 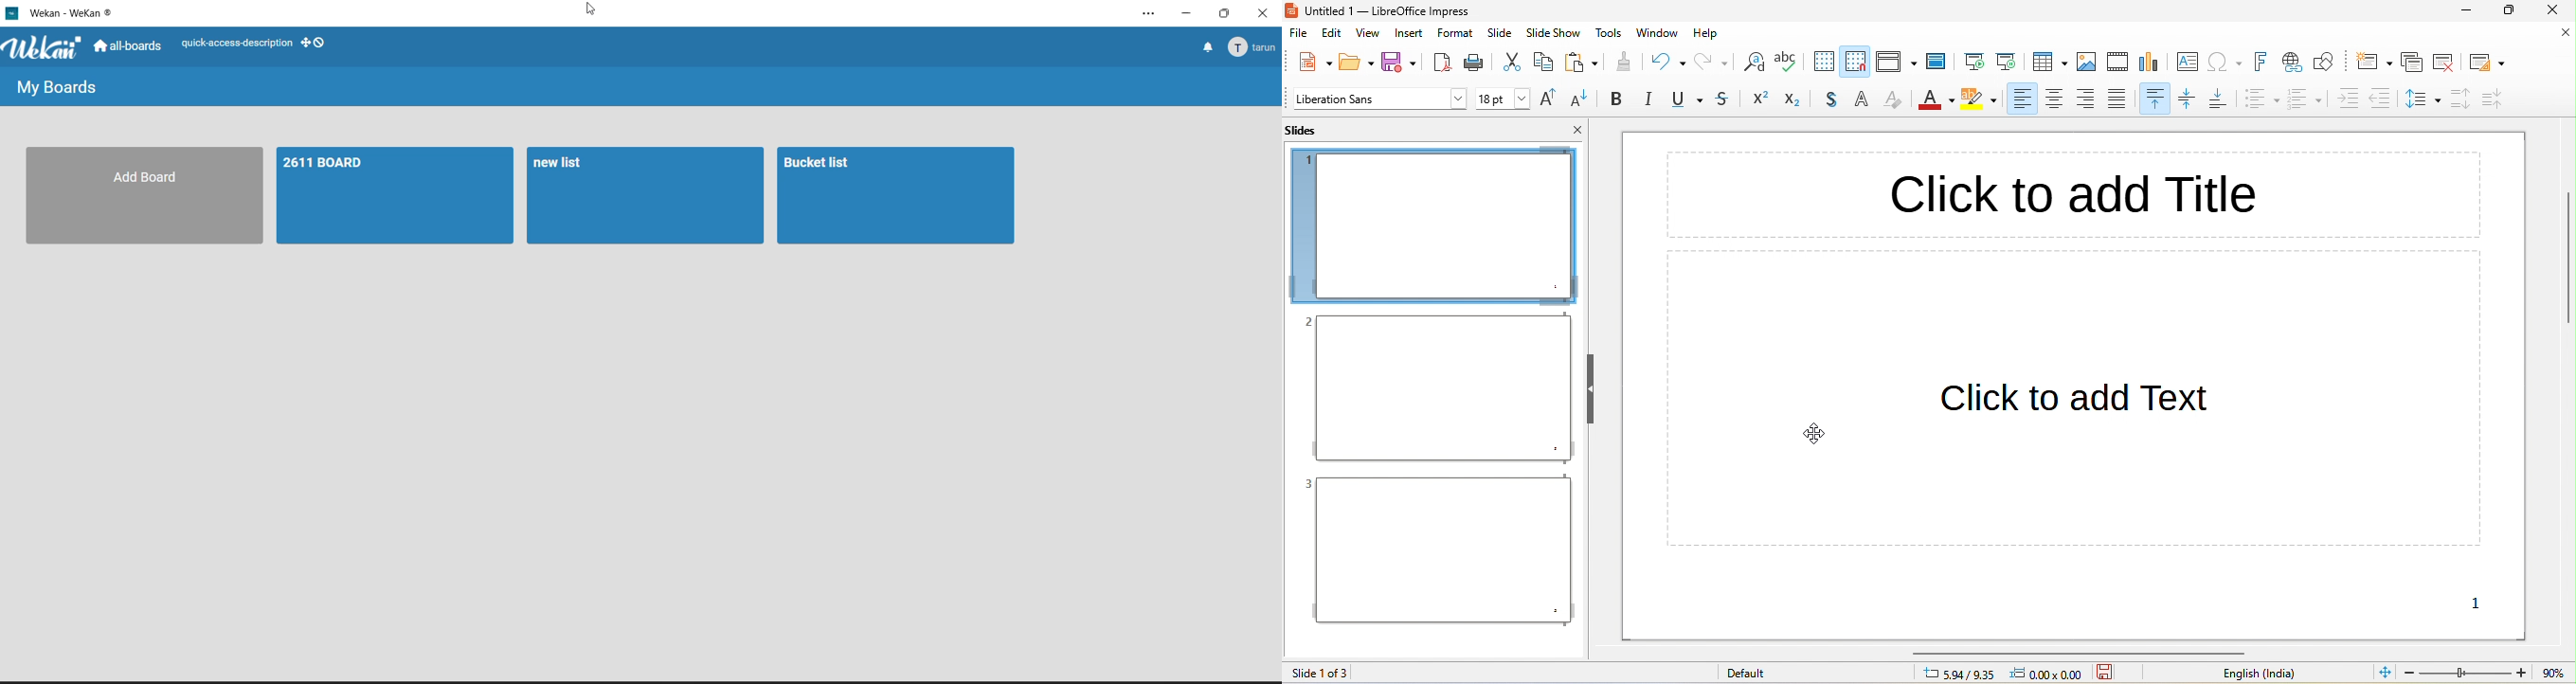 What do you see at coordinates (2081, 652) in the screenshot?
I see `horizontal scroll bar` at bounding box center [2081, 652].